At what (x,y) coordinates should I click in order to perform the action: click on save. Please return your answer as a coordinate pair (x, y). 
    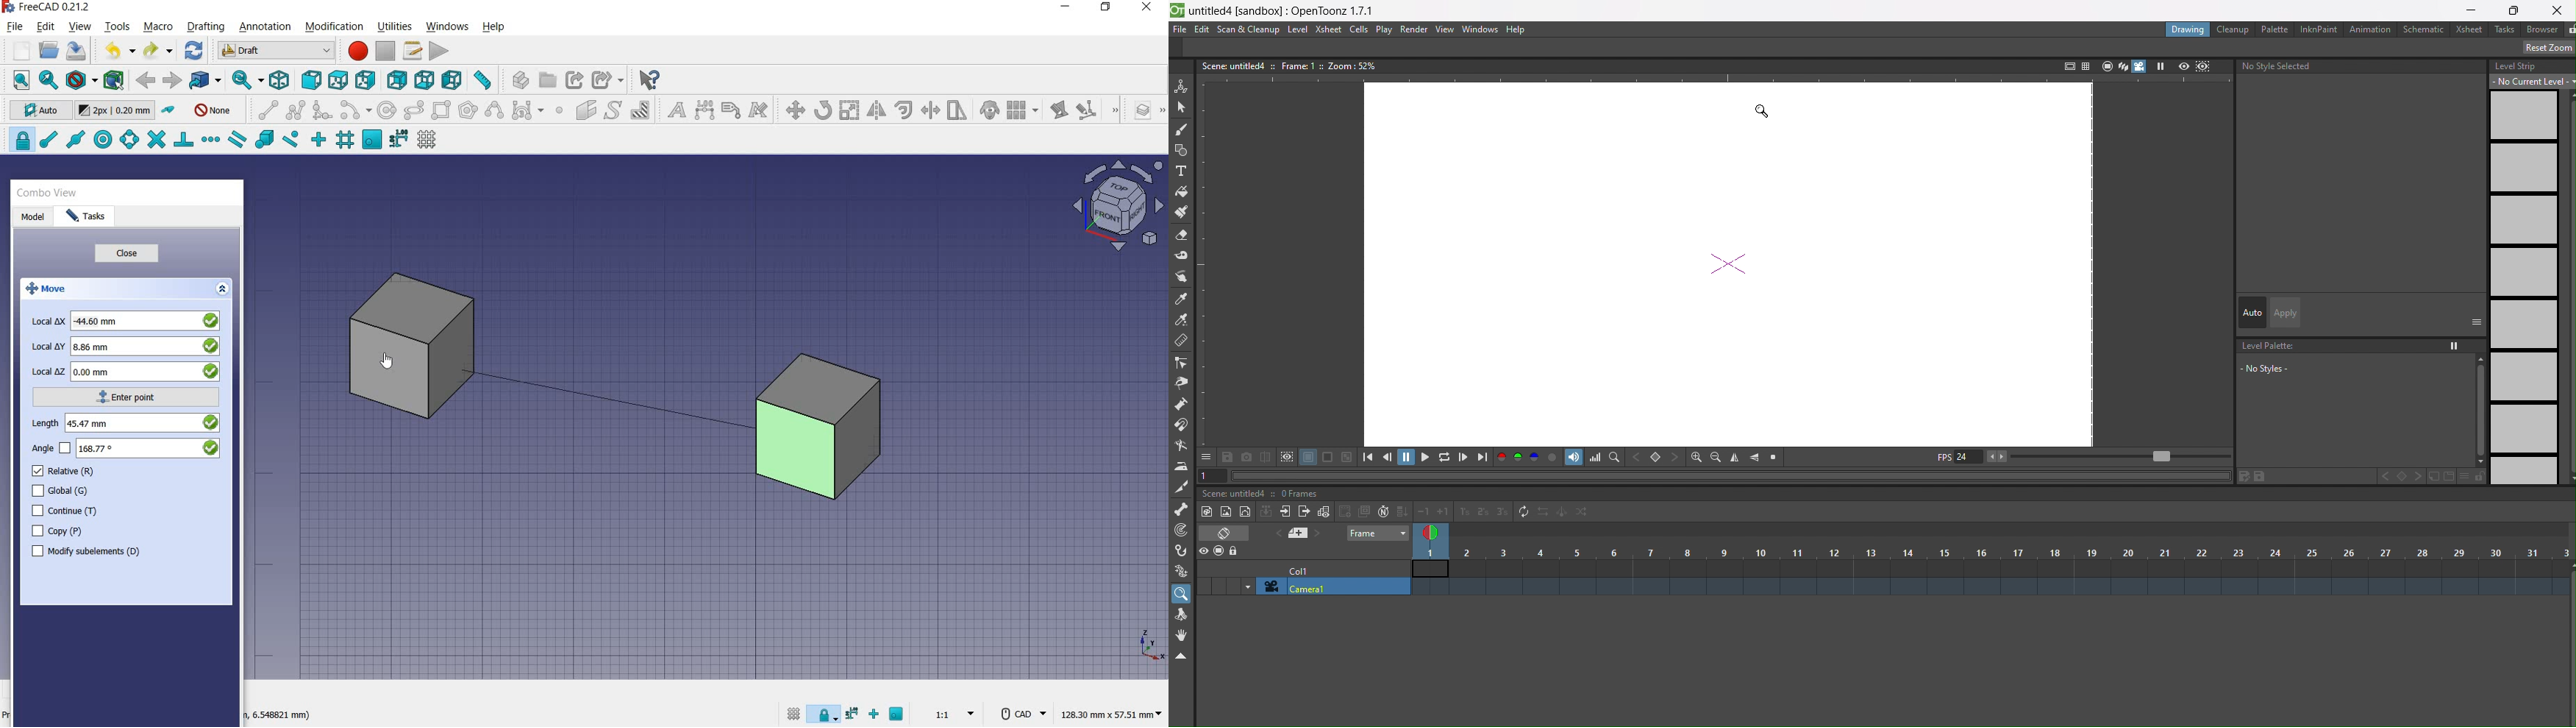
    Looking at the image, I should click on (77, 52).